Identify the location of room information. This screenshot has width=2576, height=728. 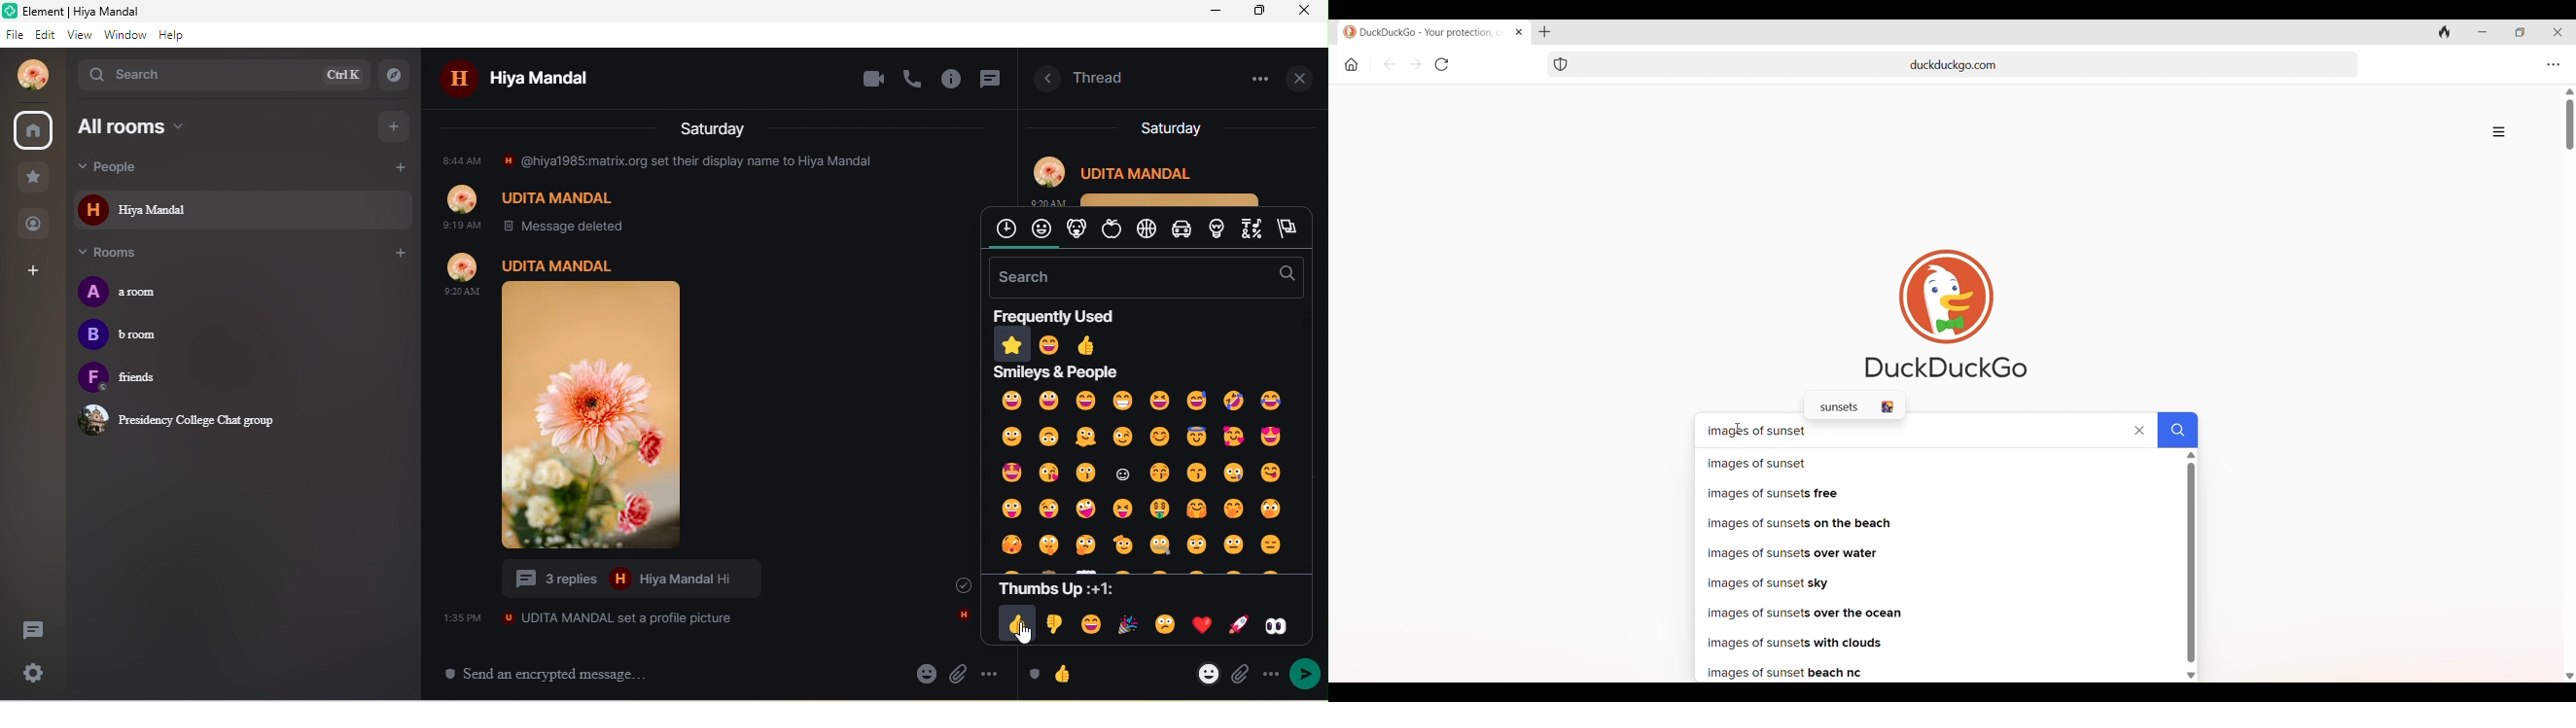
(1042, 80).